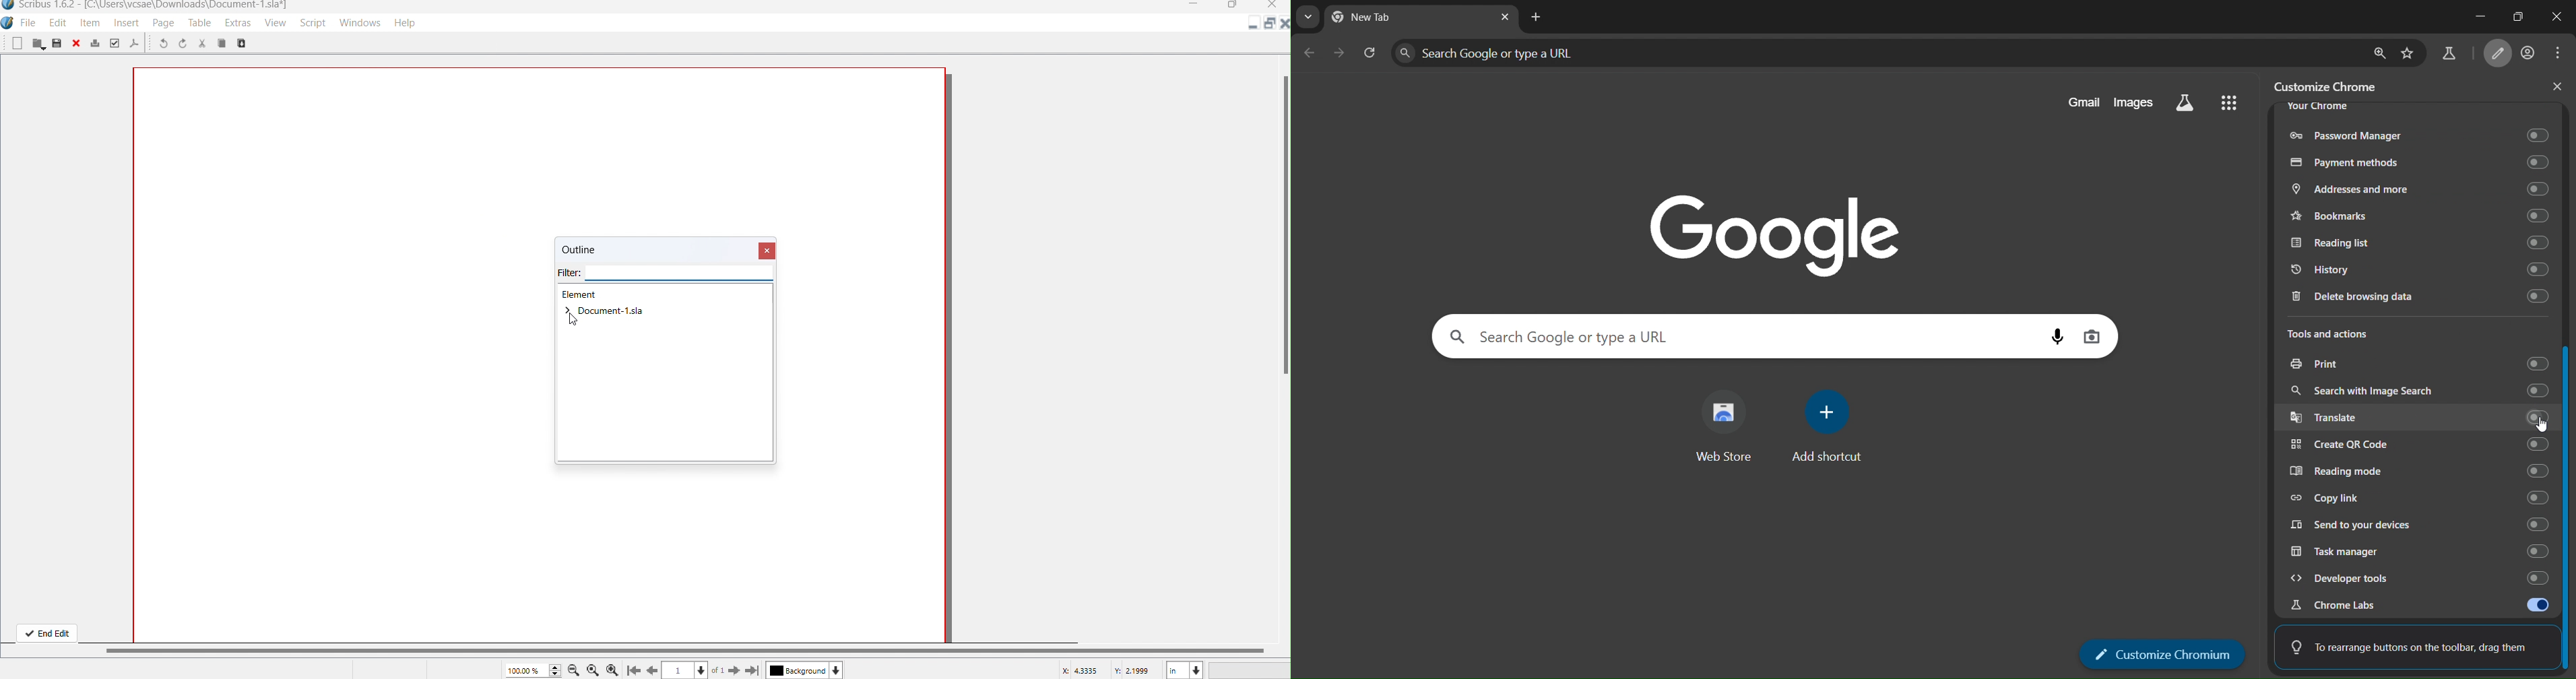 This screenshot has width=2576, height=700. What do you see at coordinates (116, 43) in the screenshot?
I see `` at bounding box center [116, 43].